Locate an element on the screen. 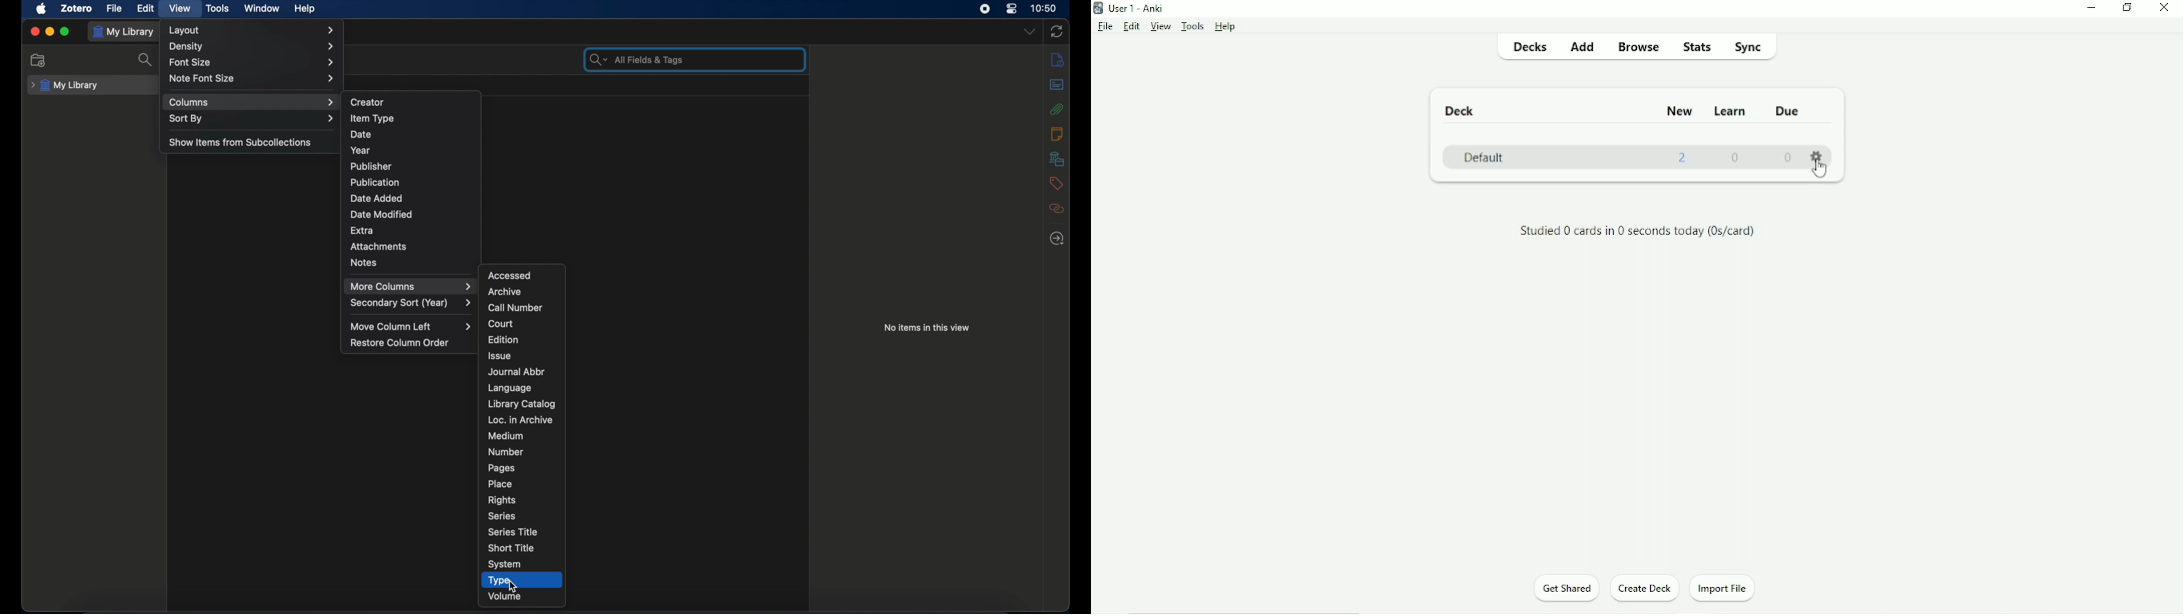 The width and height of the screenshot is (2184, 616). layout is located at coordinates (252, 30).